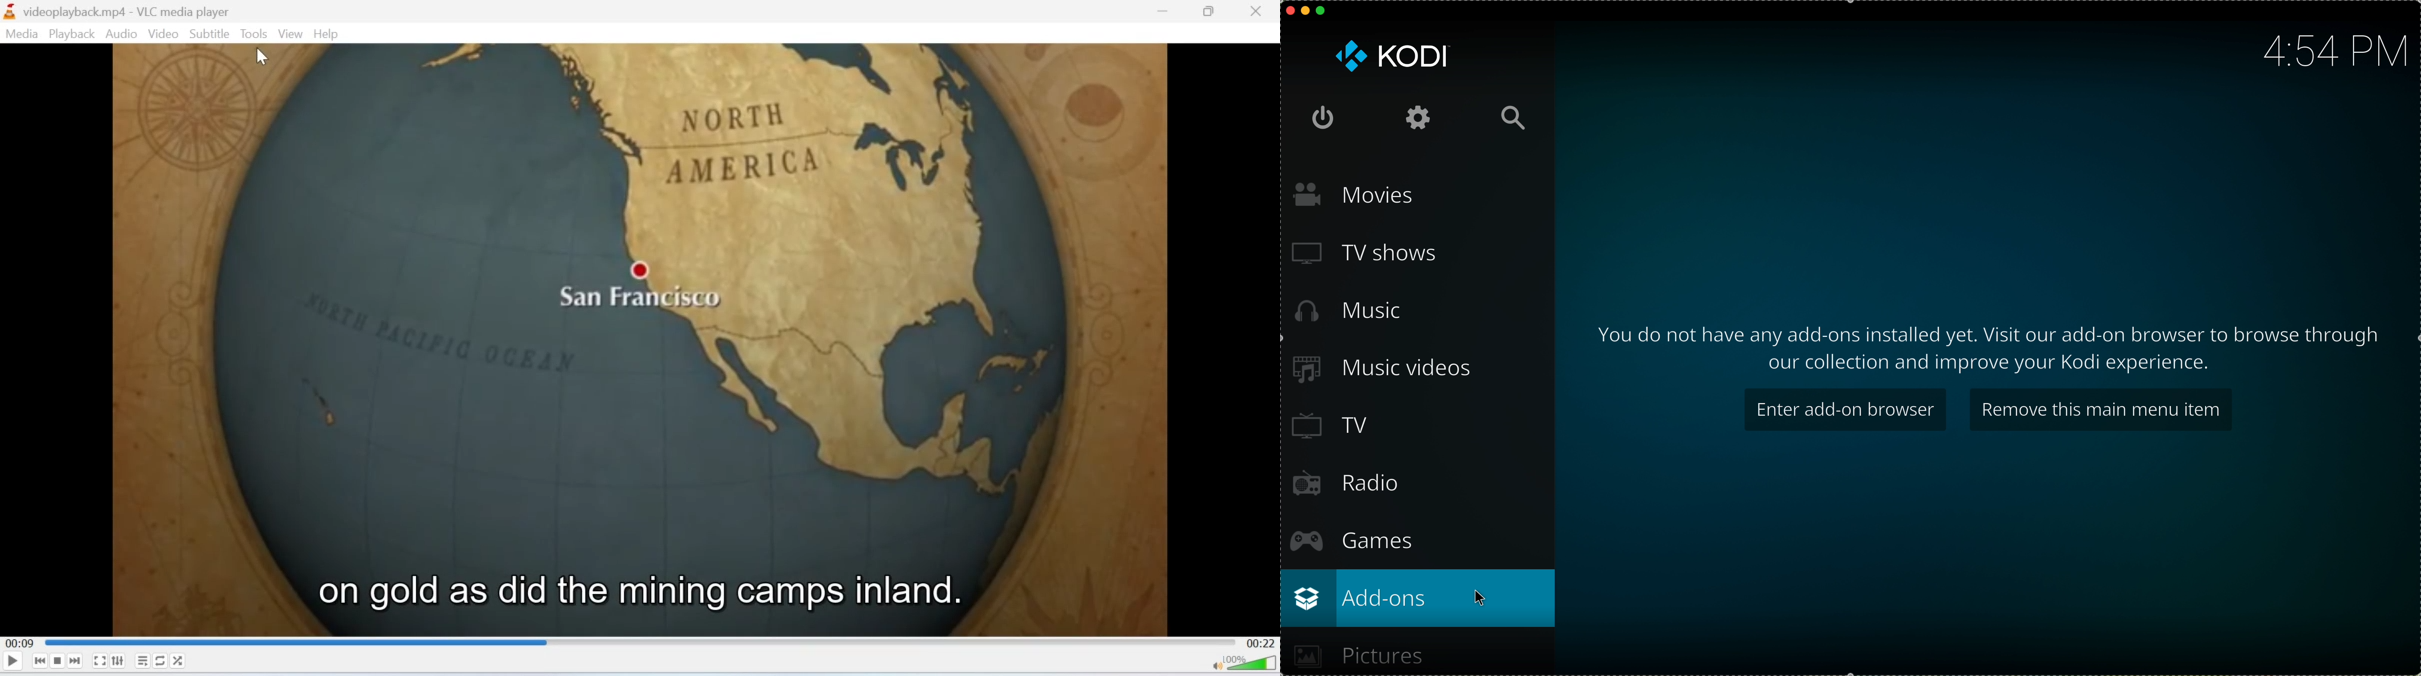  What do you see at coordinates (1418, 599) in the screenshot?
I see `click on add ons` at bounding box center [1418, 599].